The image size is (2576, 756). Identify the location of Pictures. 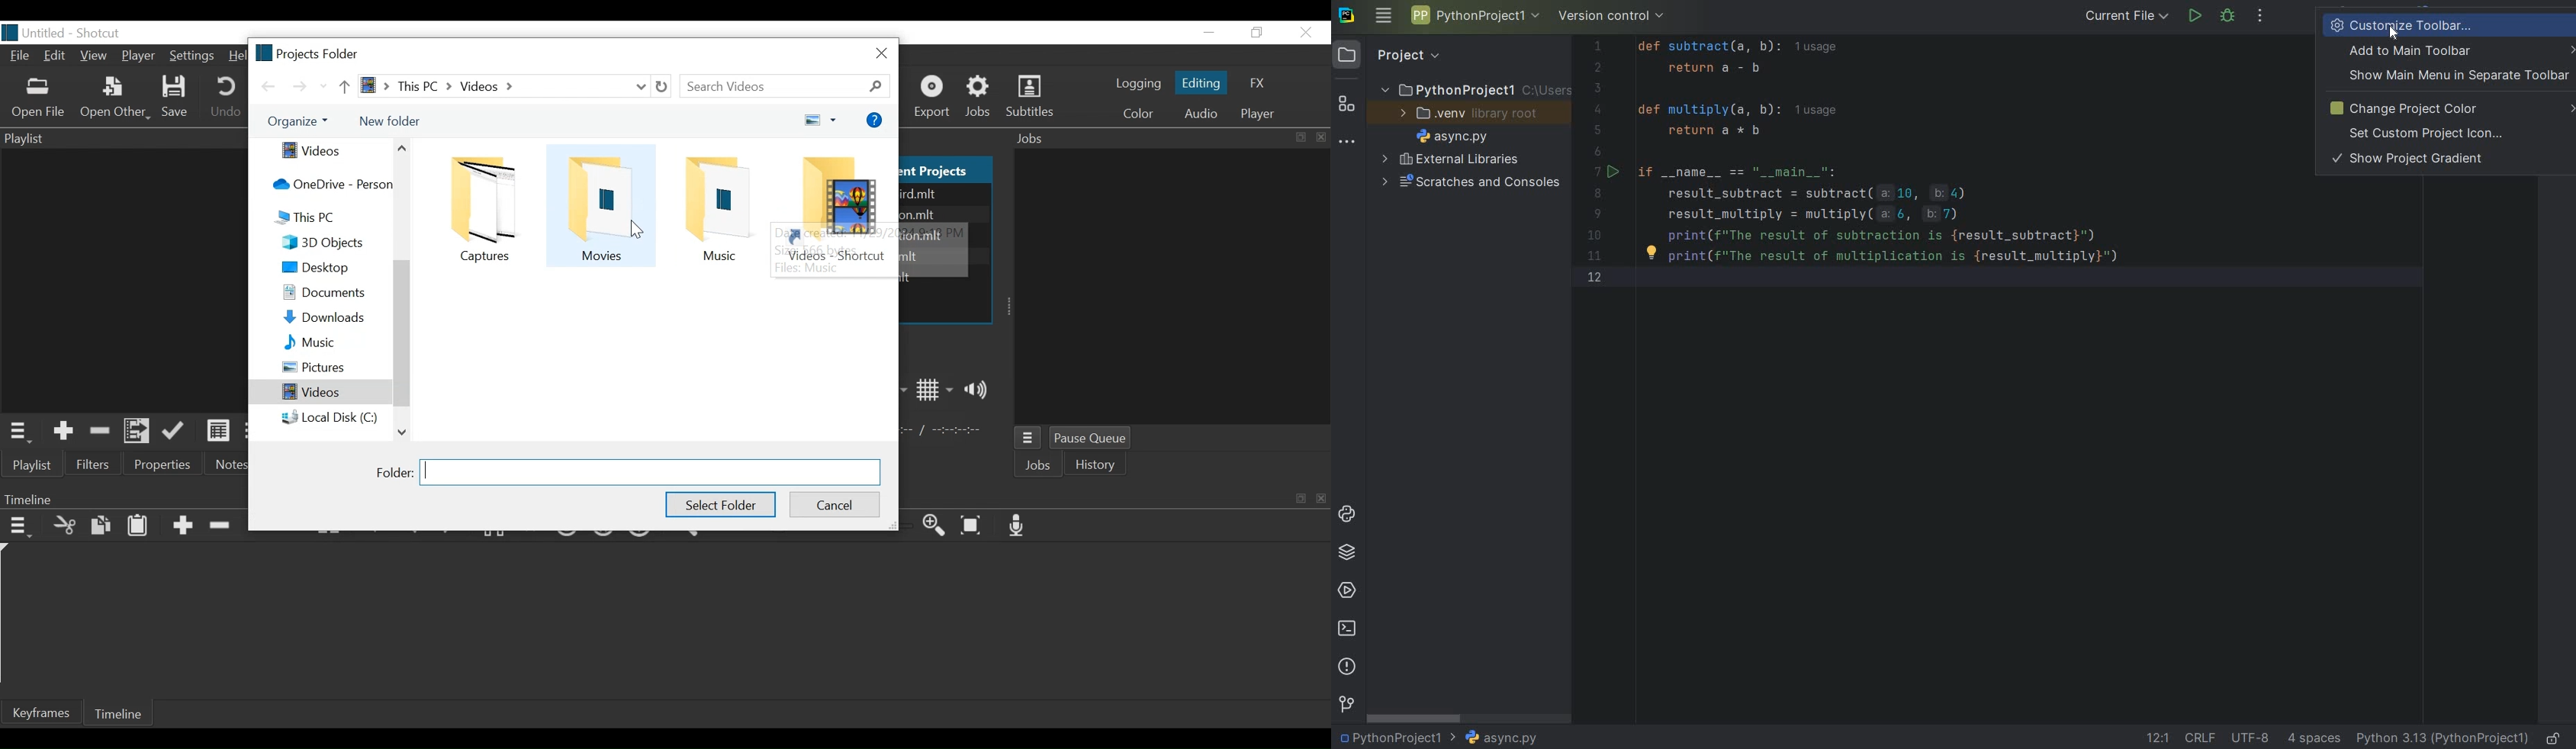
(331, 366).